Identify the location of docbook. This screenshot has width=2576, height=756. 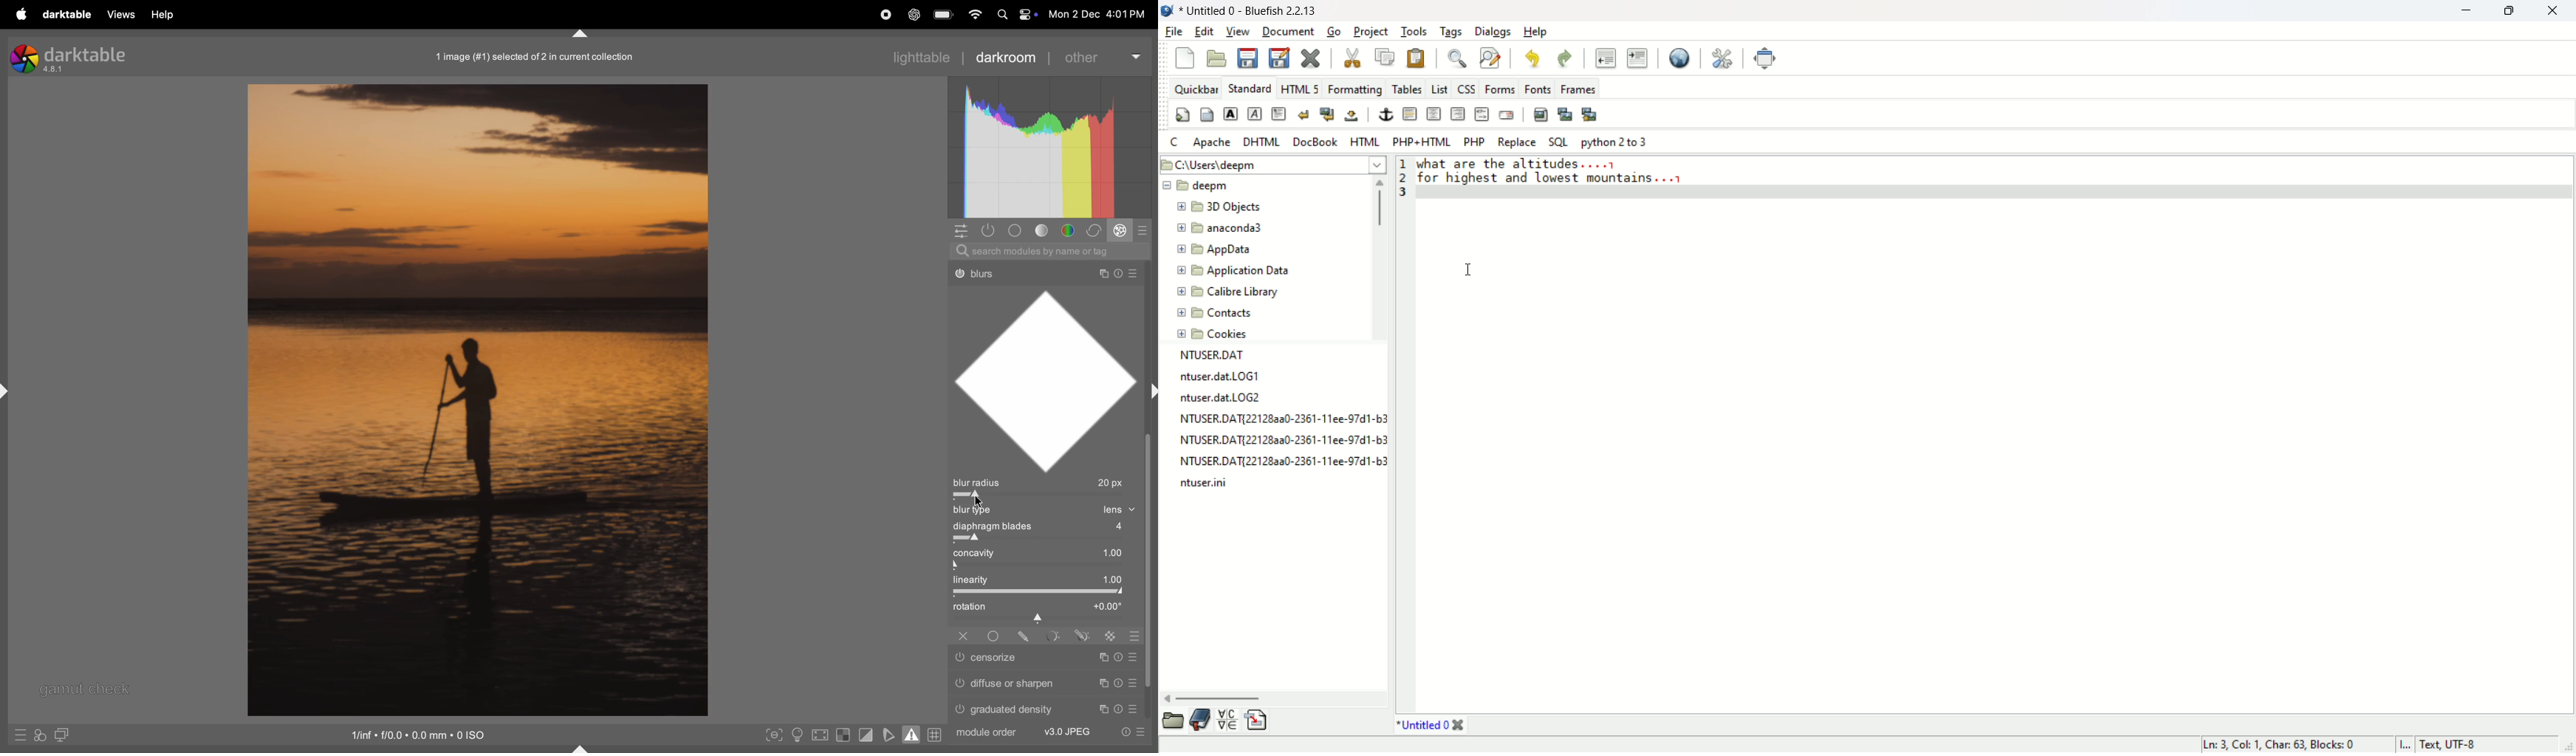
(1316, 142).